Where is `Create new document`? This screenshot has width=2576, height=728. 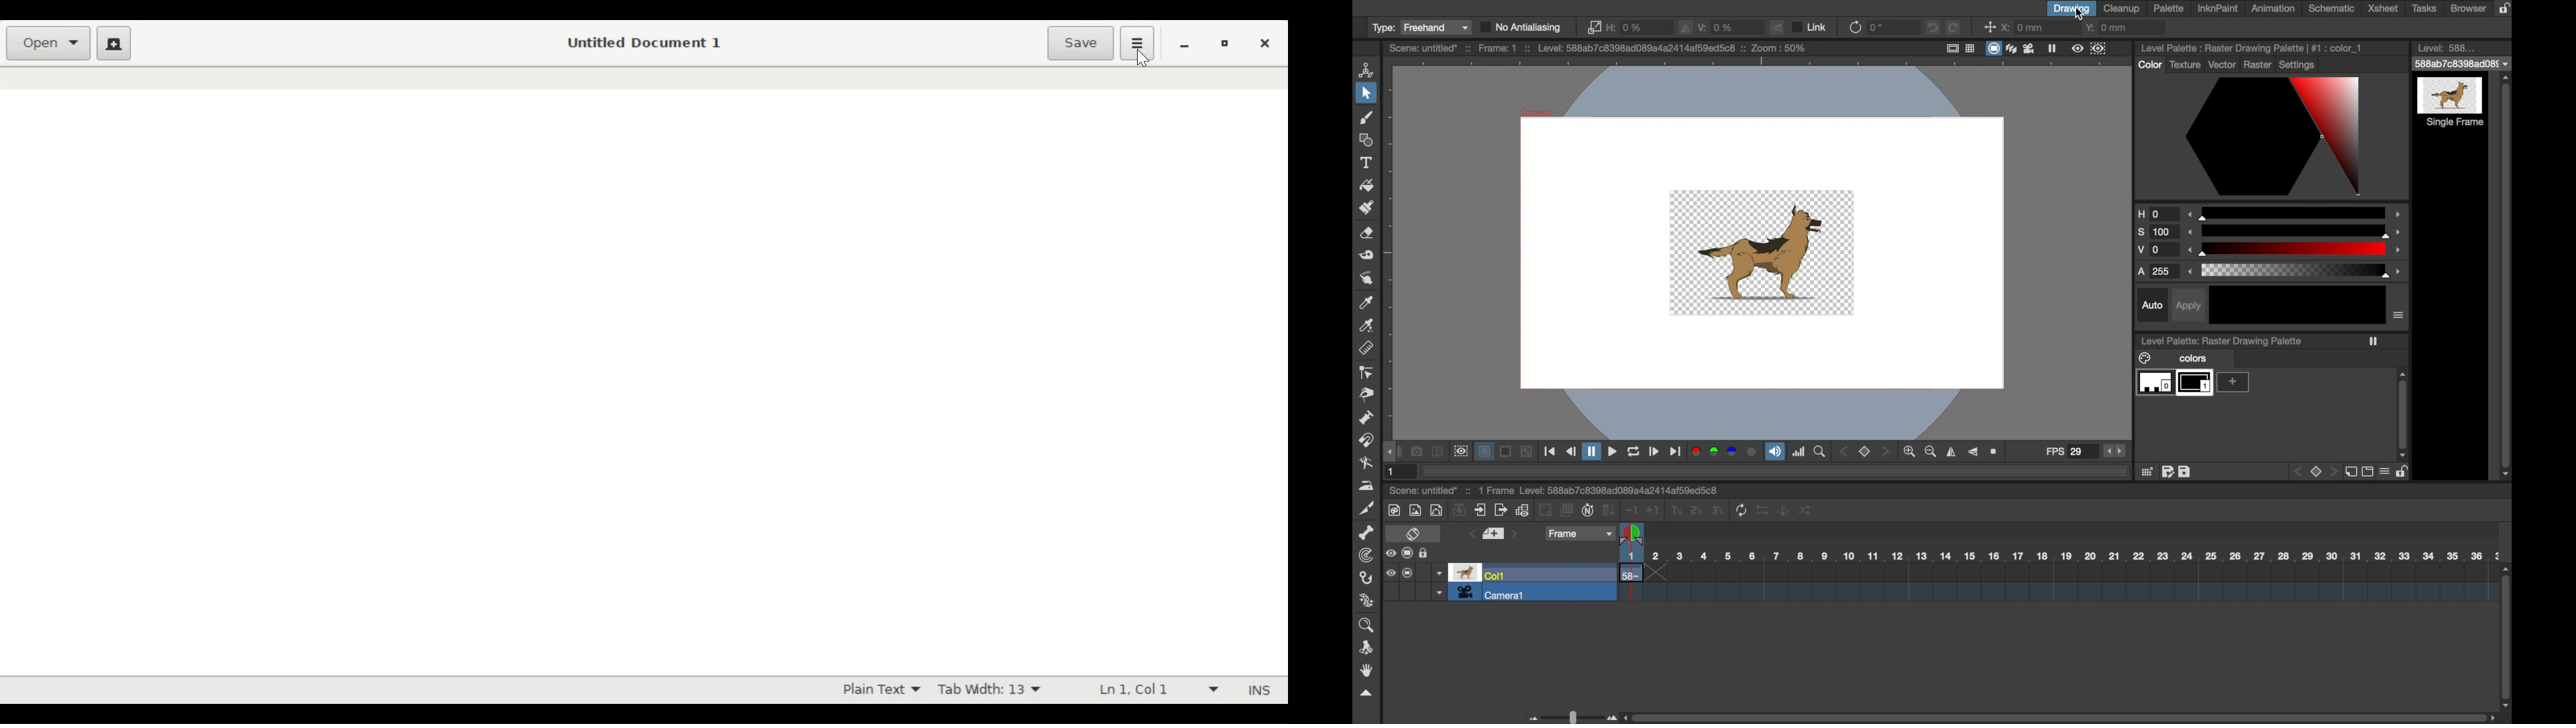
Create new document is located at coordinates (115, 43).